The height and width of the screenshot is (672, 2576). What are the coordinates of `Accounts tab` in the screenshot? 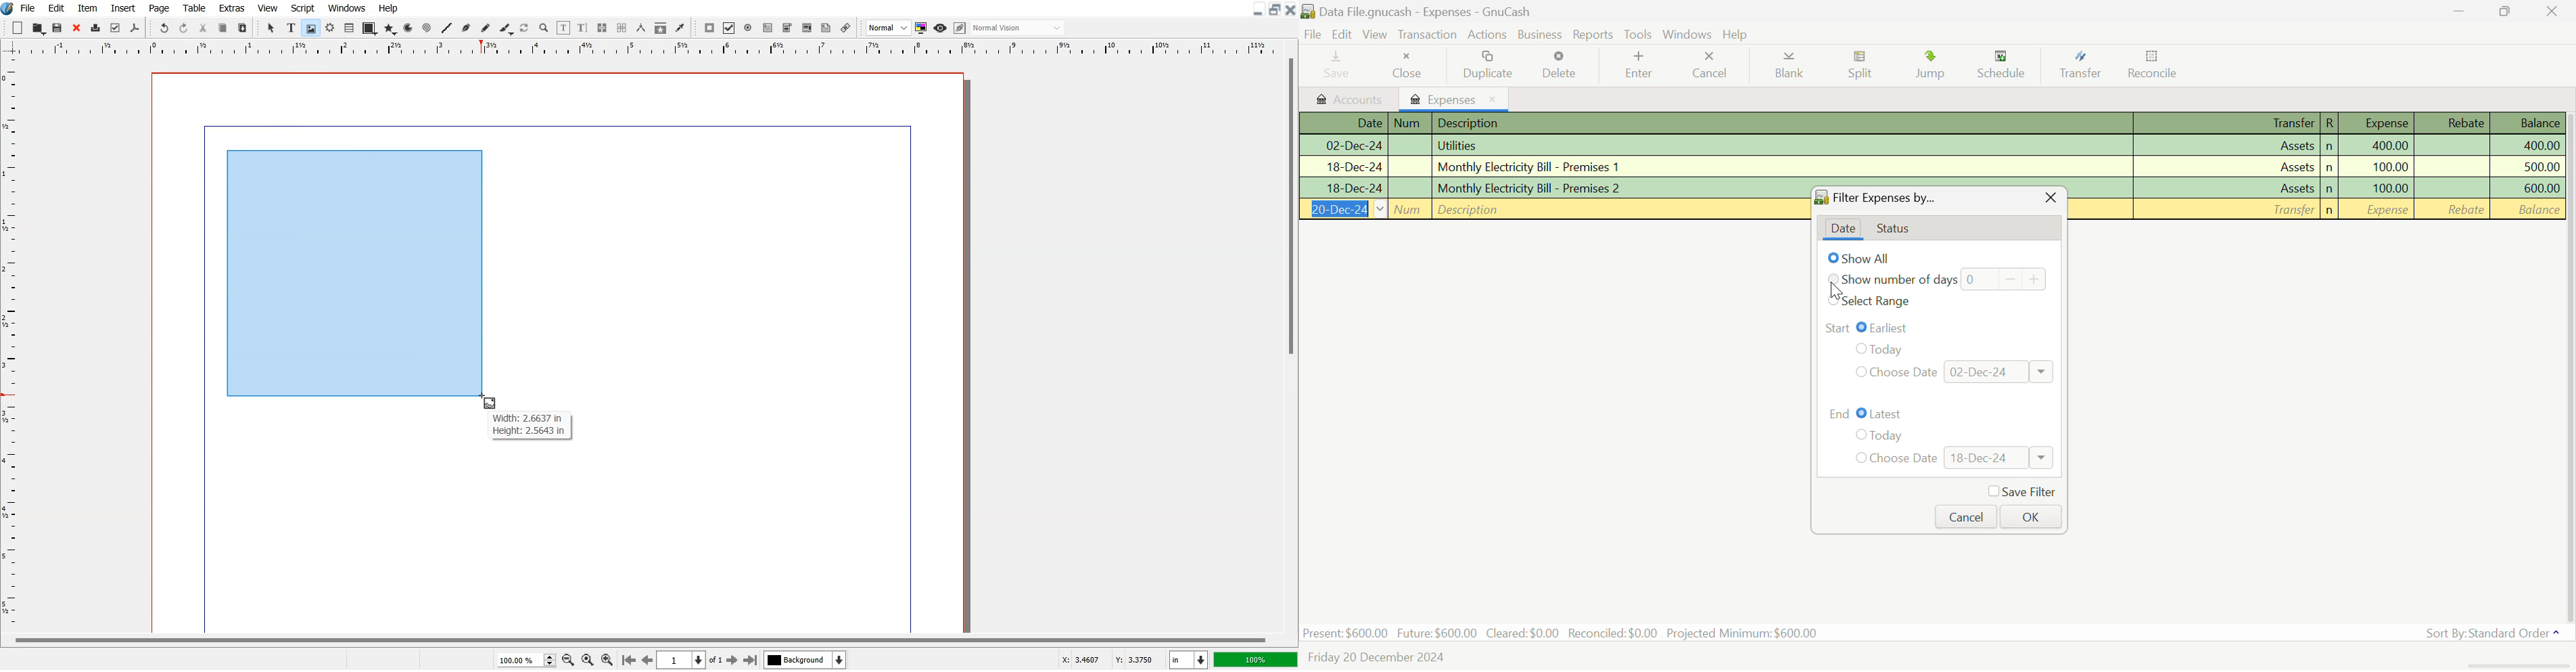 It's located at (1349, 98).